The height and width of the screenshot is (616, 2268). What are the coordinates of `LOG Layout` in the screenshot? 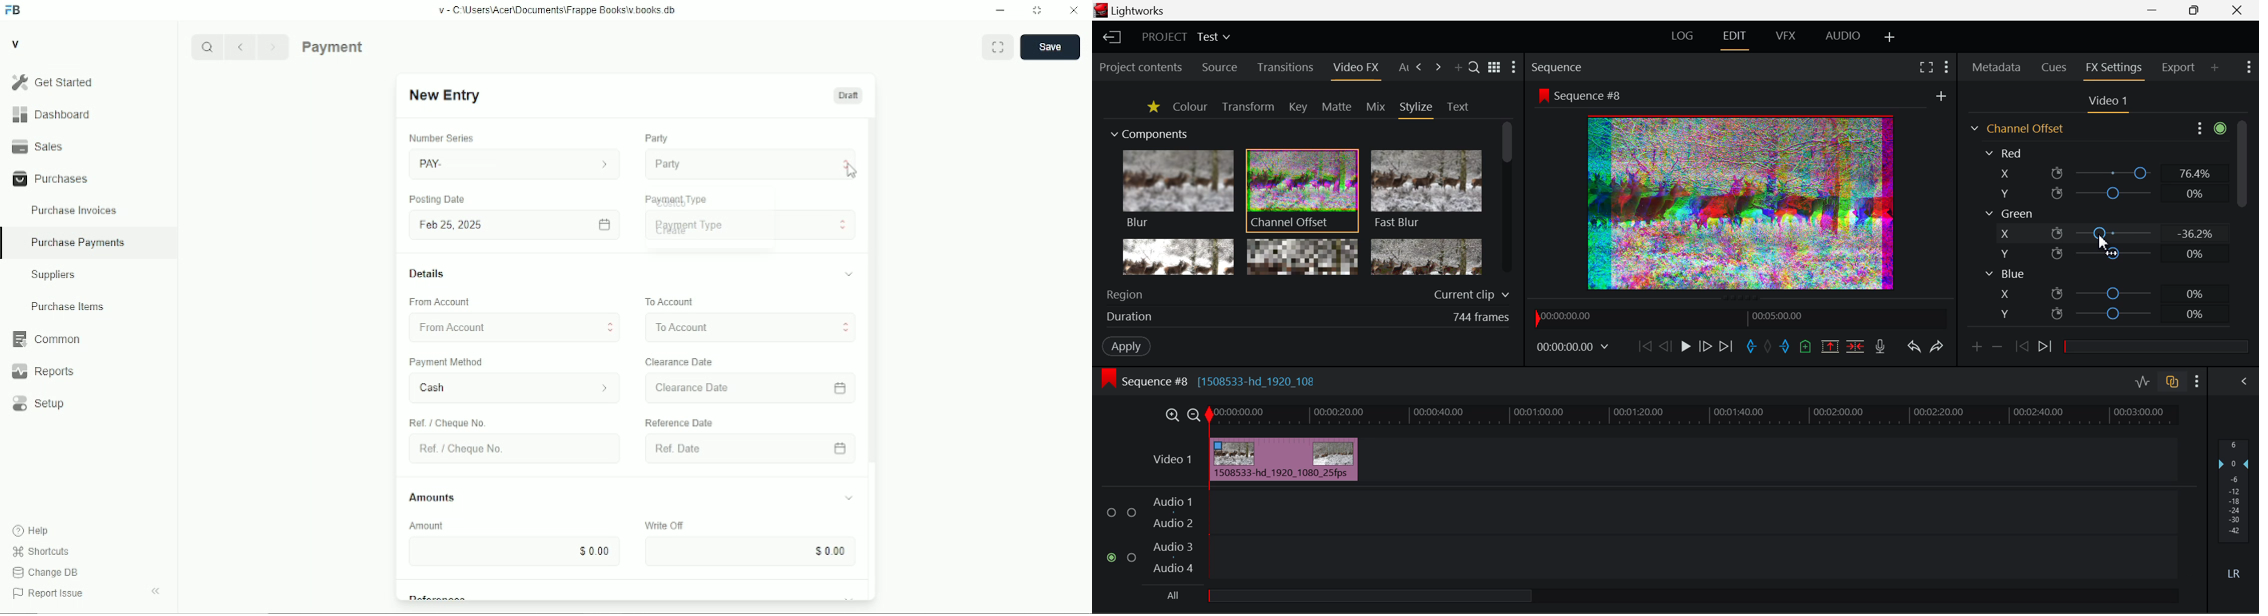 It's located at (1683, 39).